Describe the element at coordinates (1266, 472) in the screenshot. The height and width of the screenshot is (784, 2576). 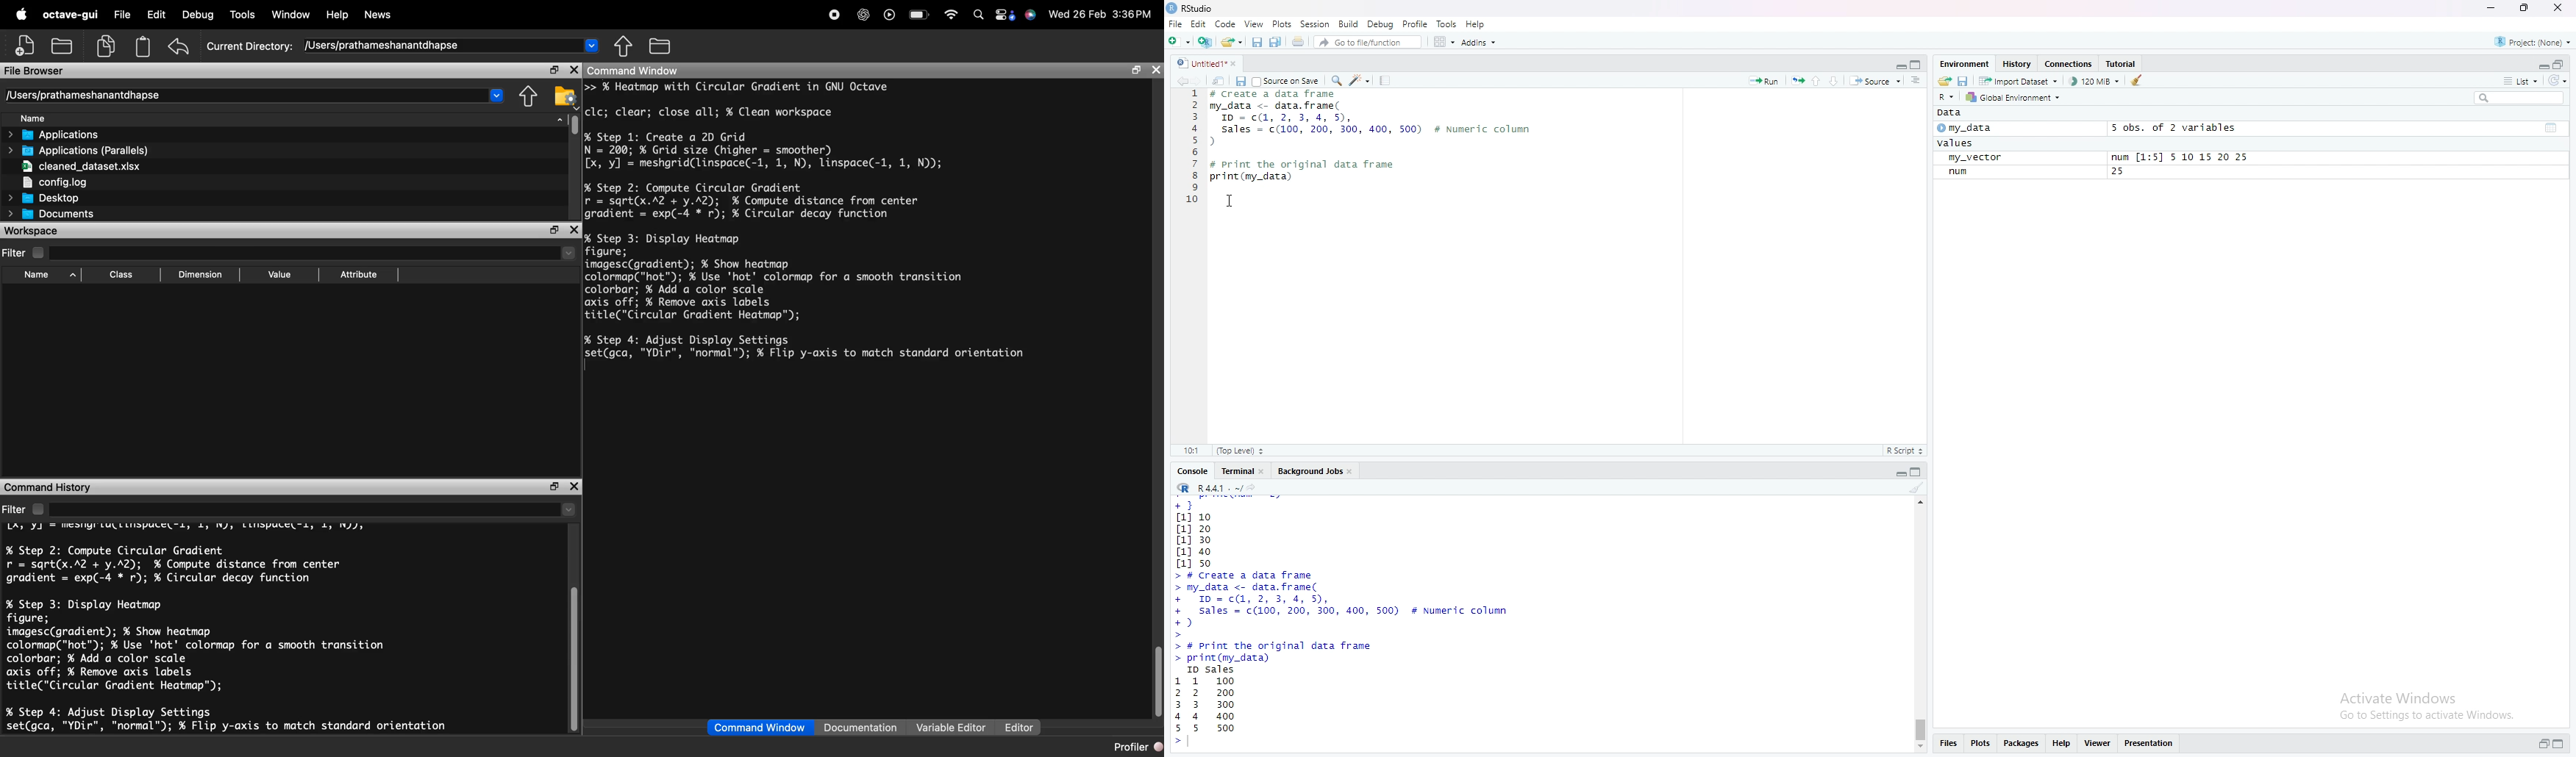
I see `close` at that location.